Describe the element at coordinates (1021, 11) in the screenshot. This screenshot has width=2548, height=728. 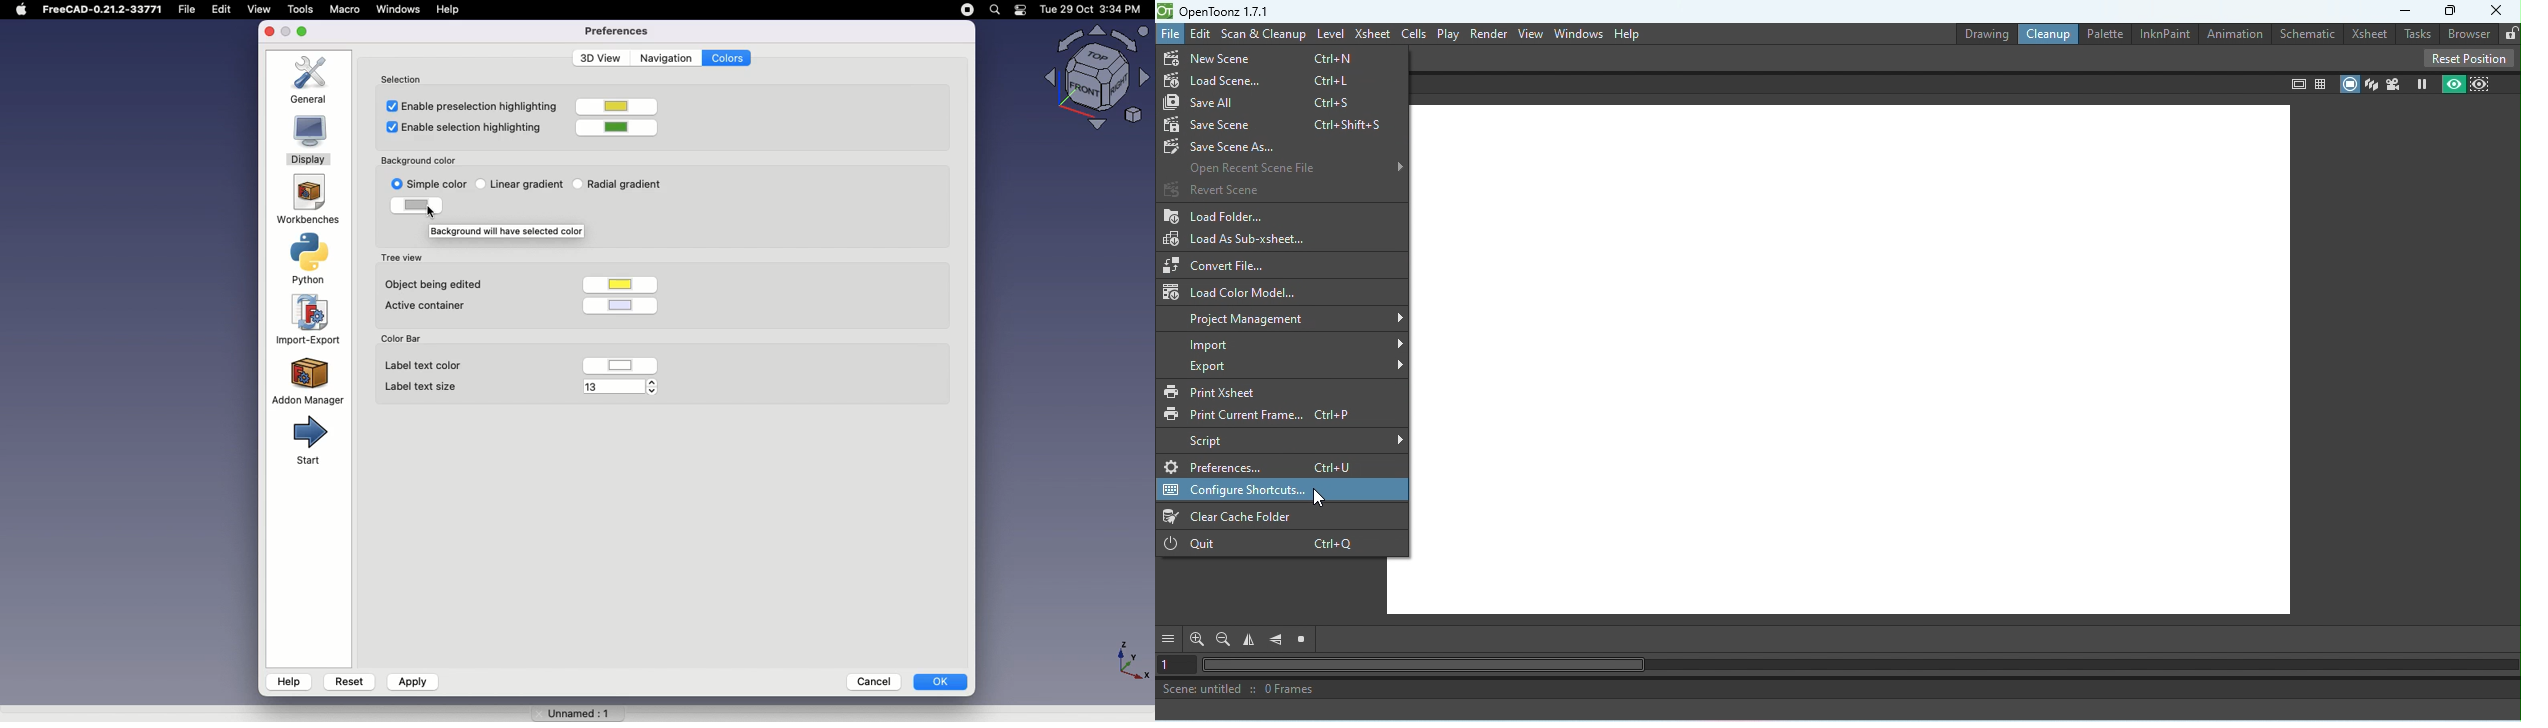
I see `battery` at that location.